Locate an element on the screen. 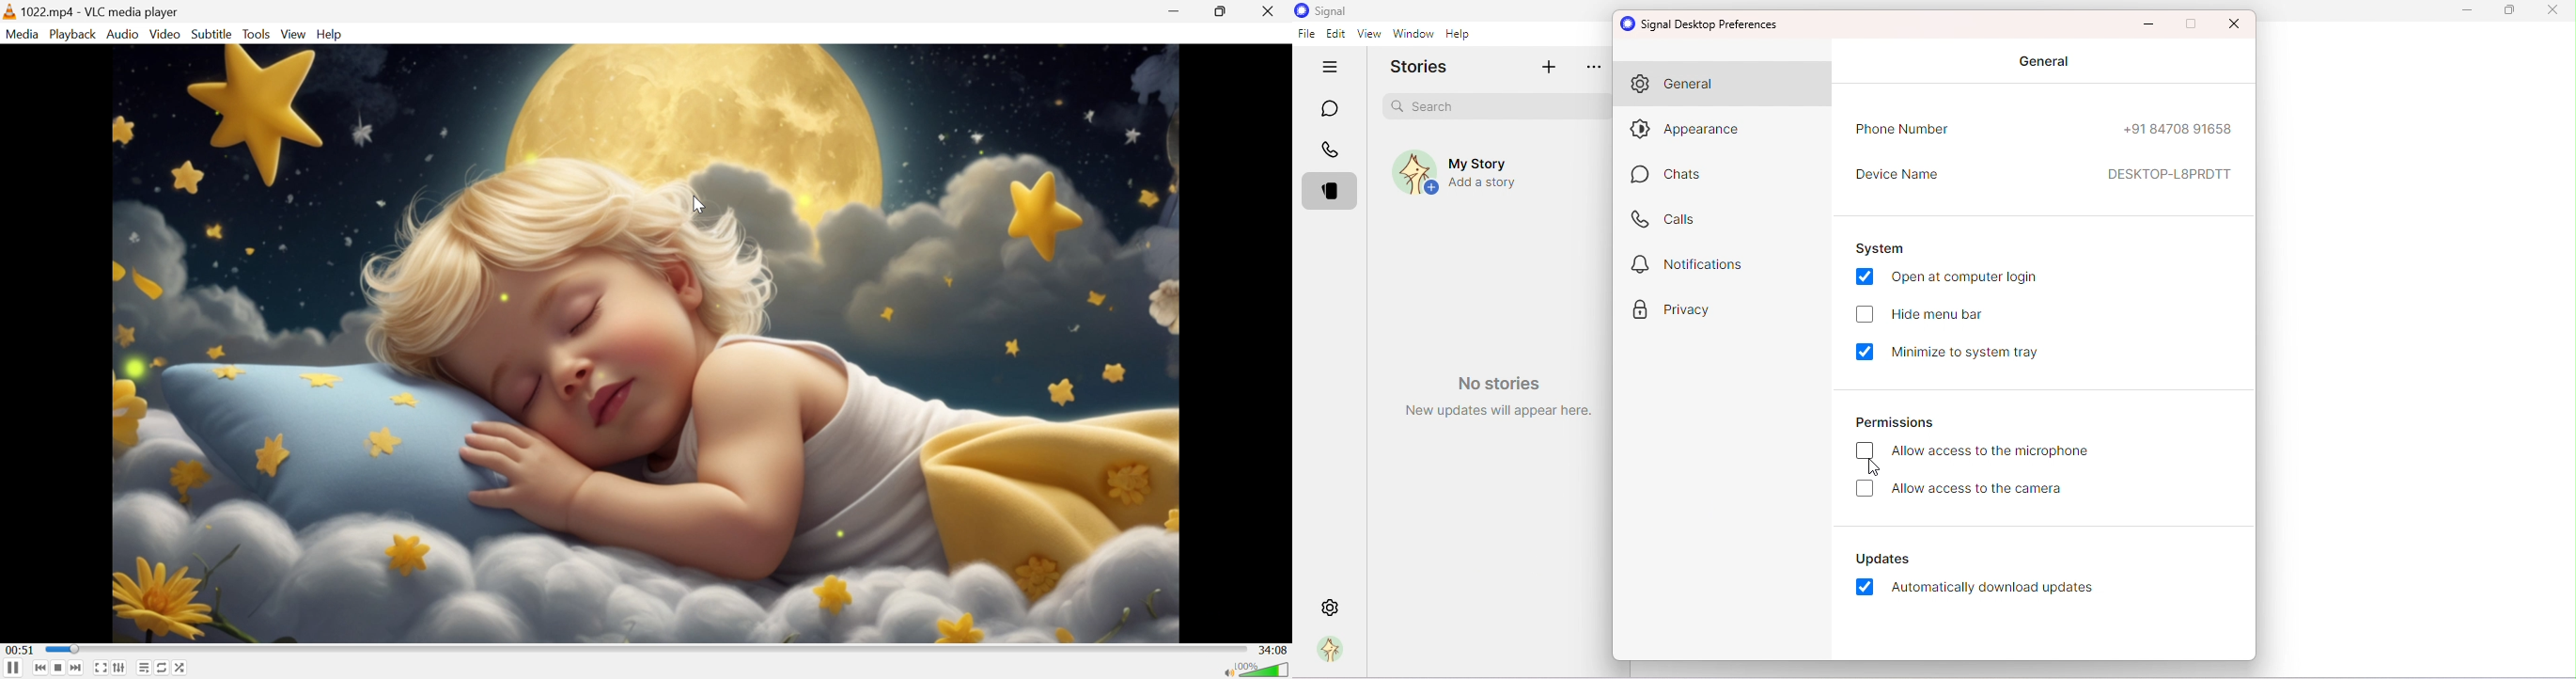 This screenshot has width=2576, height=700. System is located at coordinates (1884, 249).